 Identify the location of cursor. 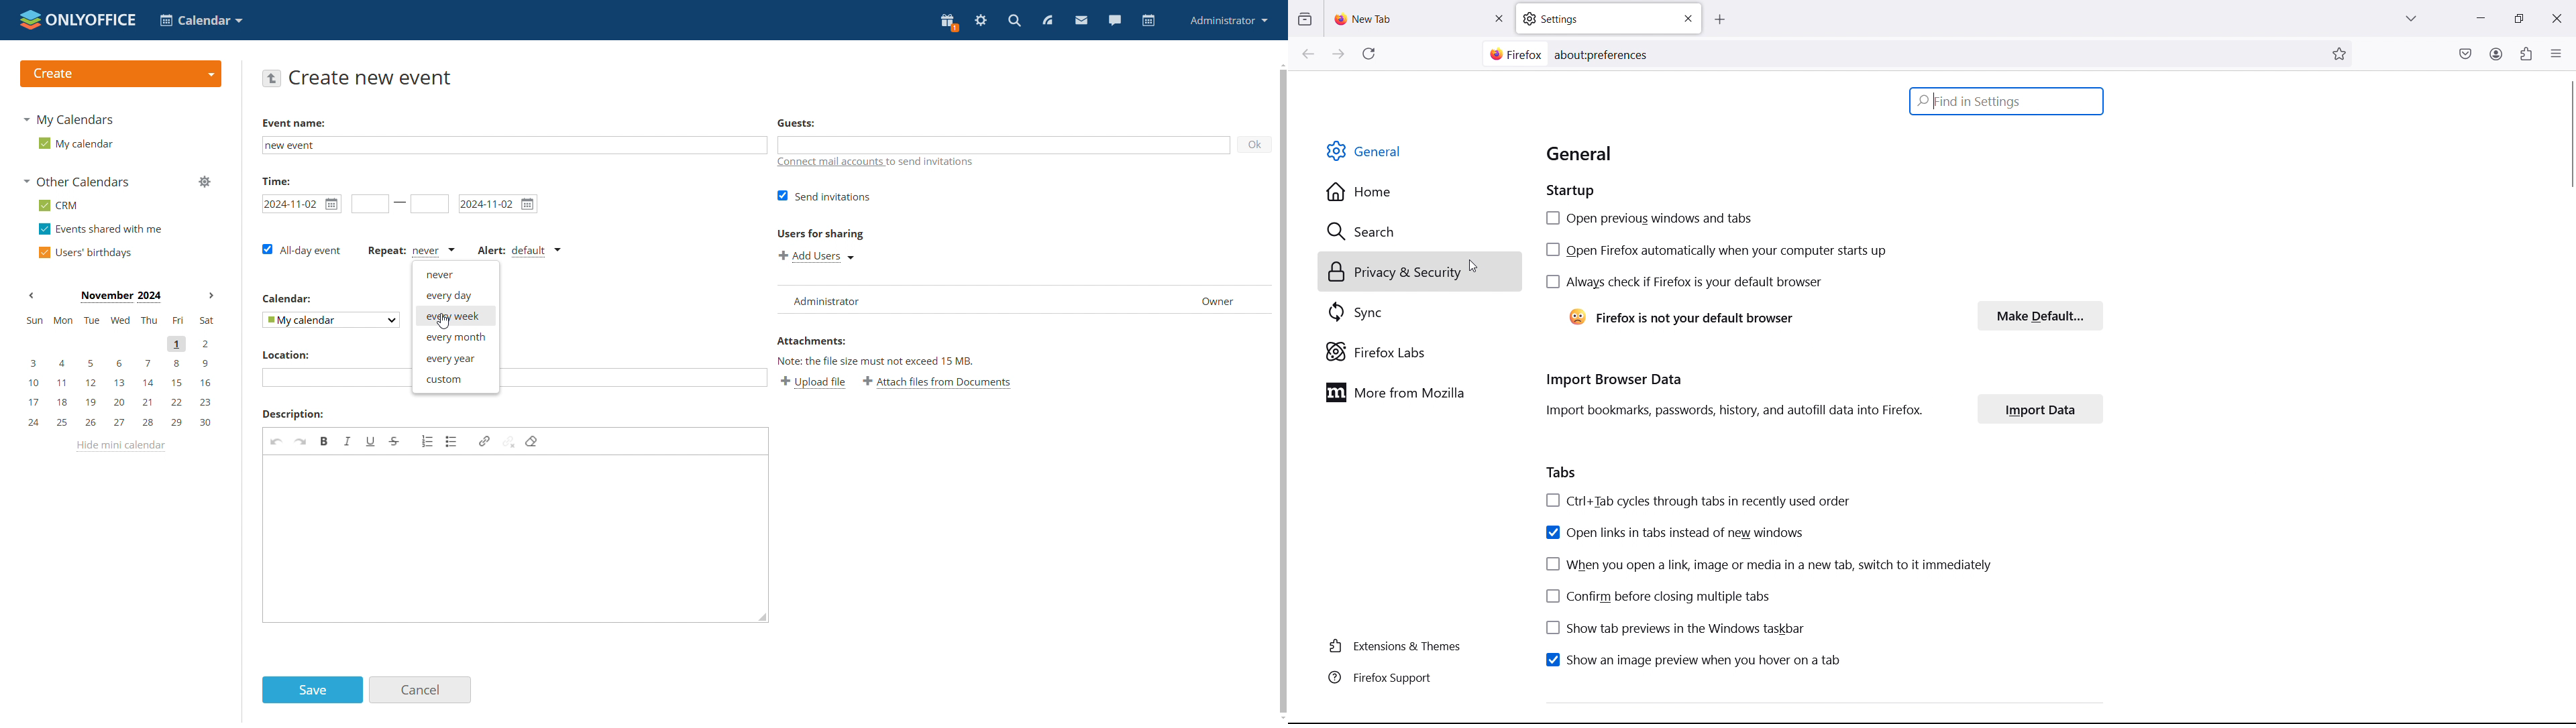
(443, 322).